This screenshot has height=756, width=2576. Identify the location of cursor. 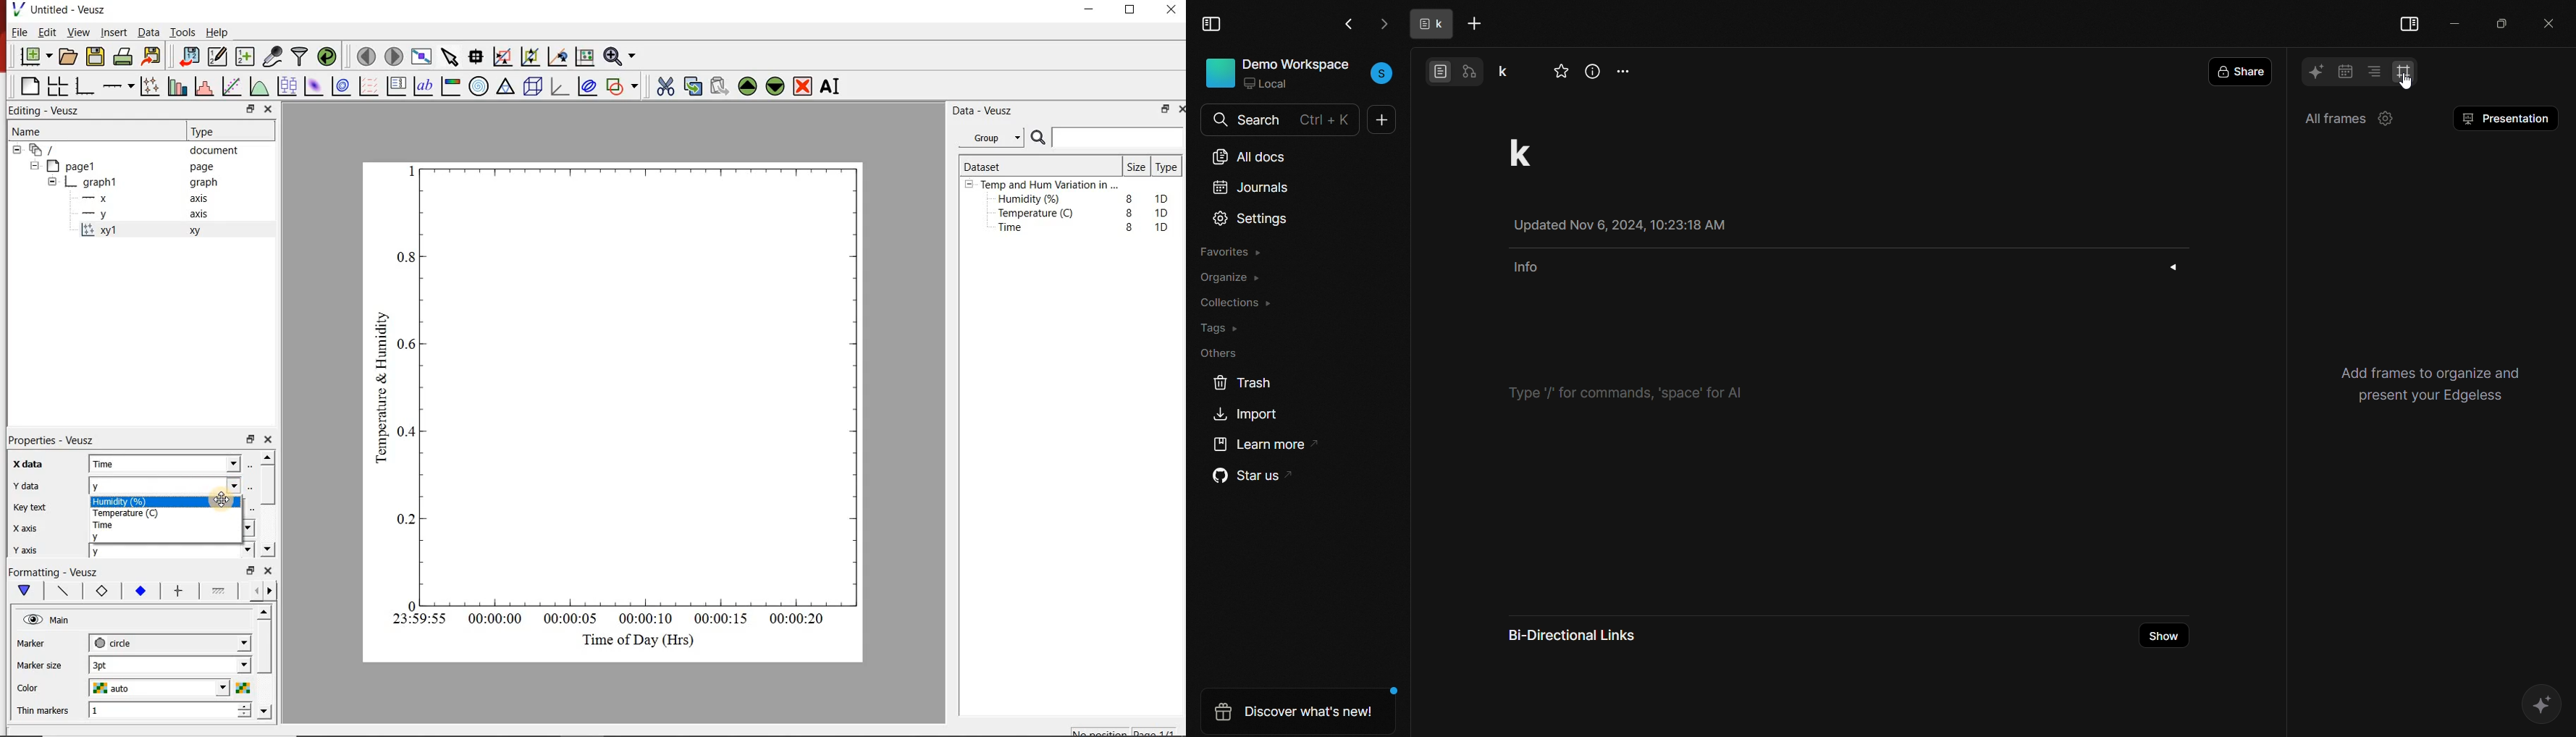
(2407, 79).